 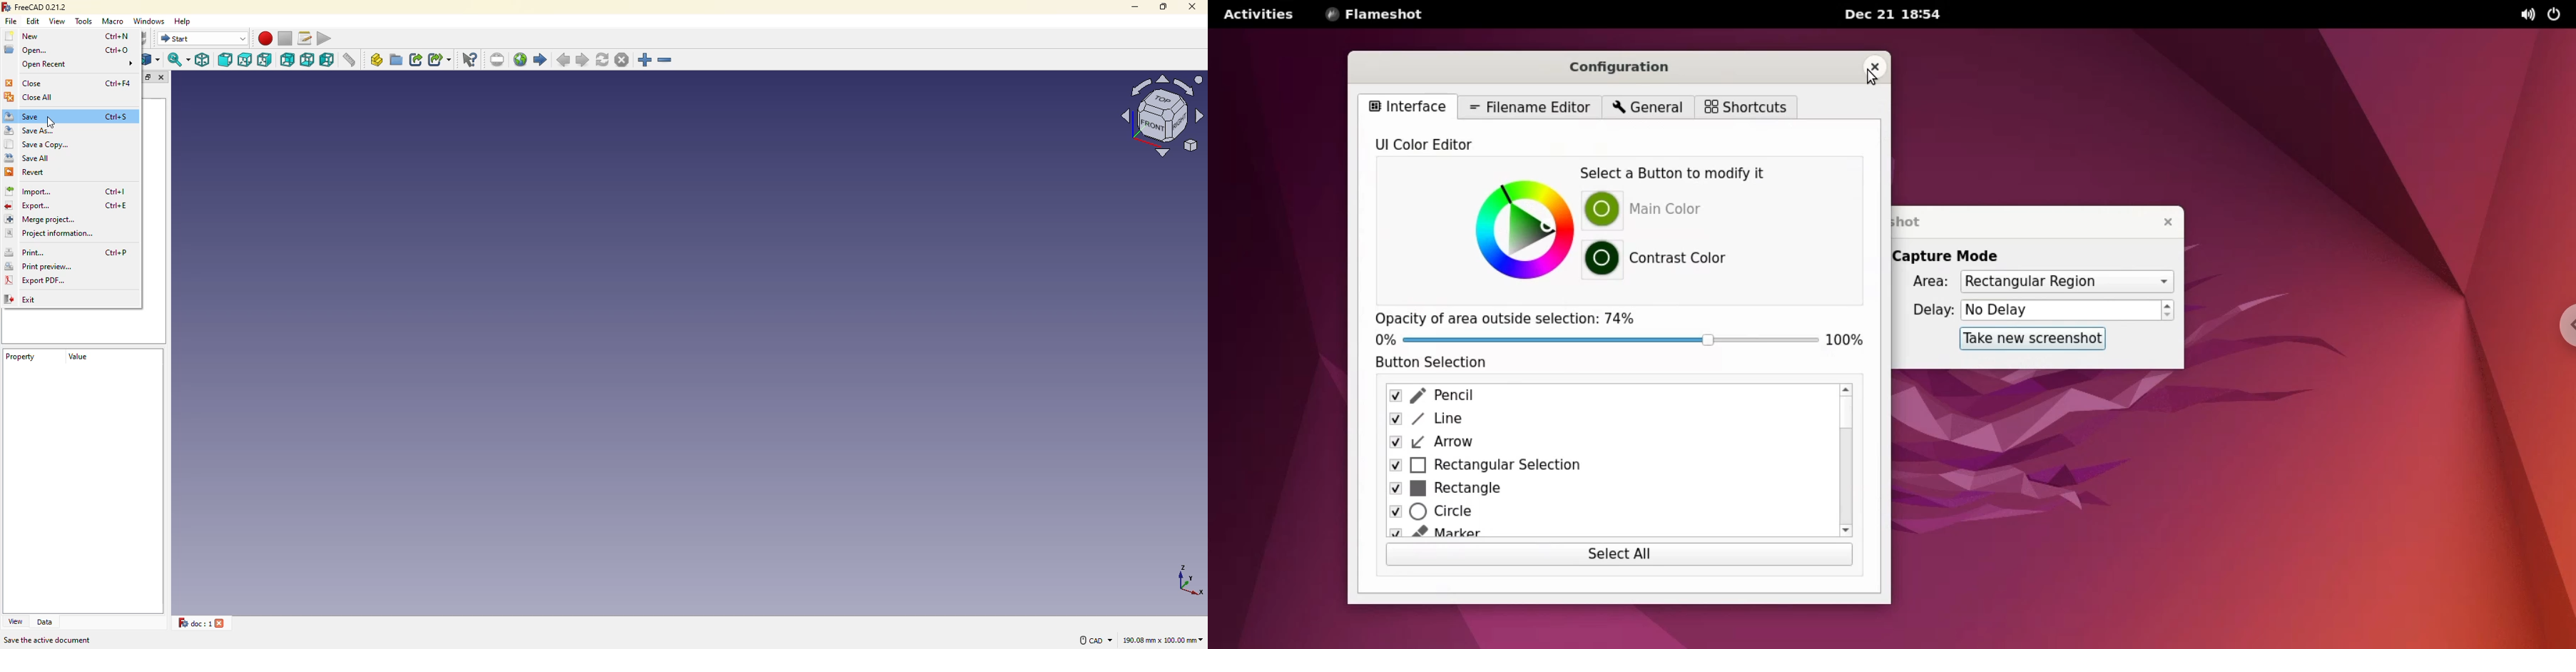 I want to click on export pdf, so click(x=36, y=281).